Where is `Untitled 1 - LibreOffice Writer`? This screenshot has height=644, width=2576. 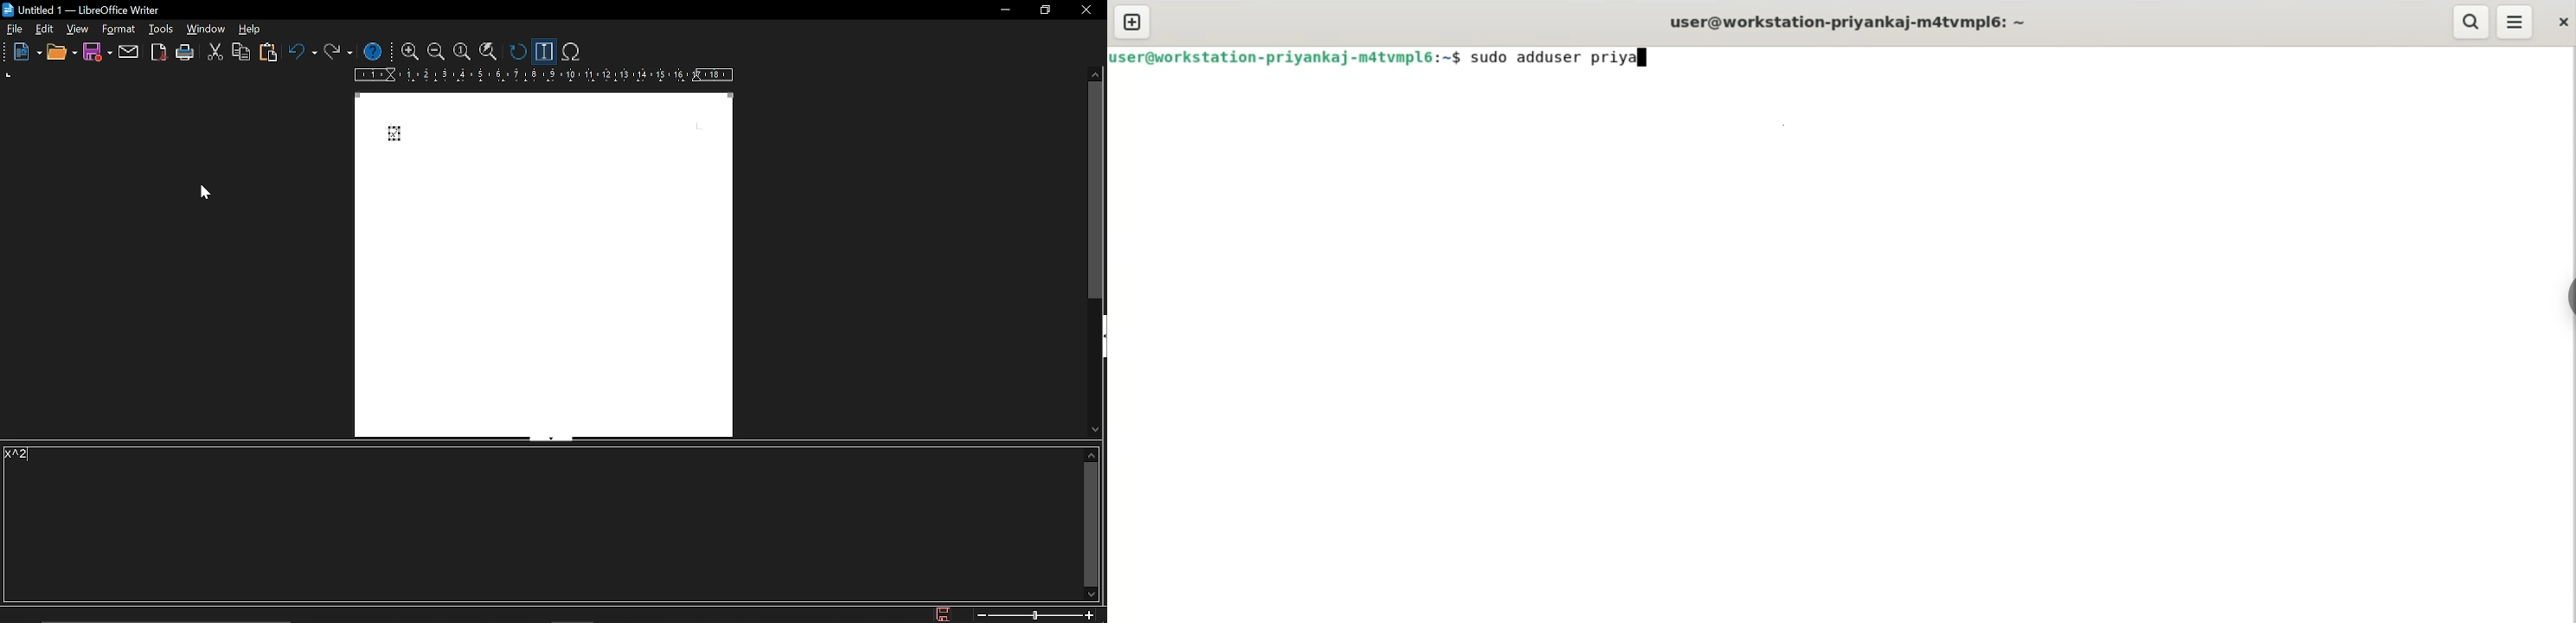
Untitled 1 - LibreOffice Writer is located at coordinates (103, 9).